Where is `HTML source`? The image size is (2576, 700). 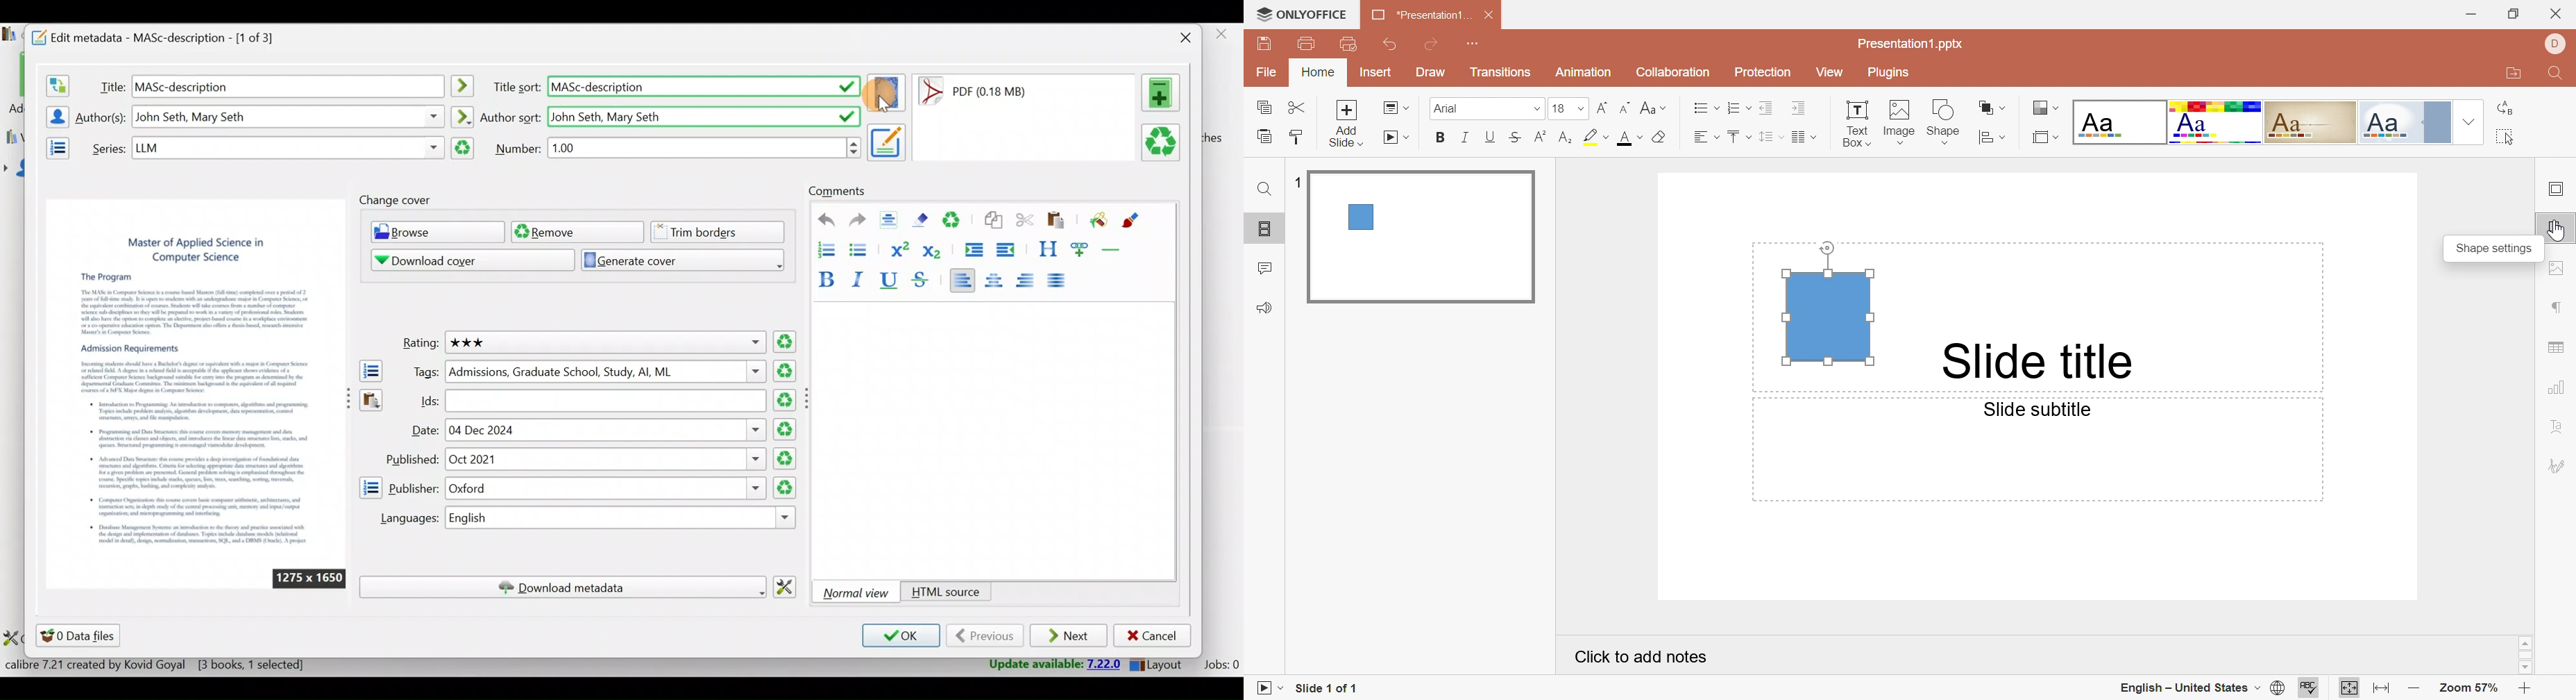 HTML source is located at coordinates (946, 593).